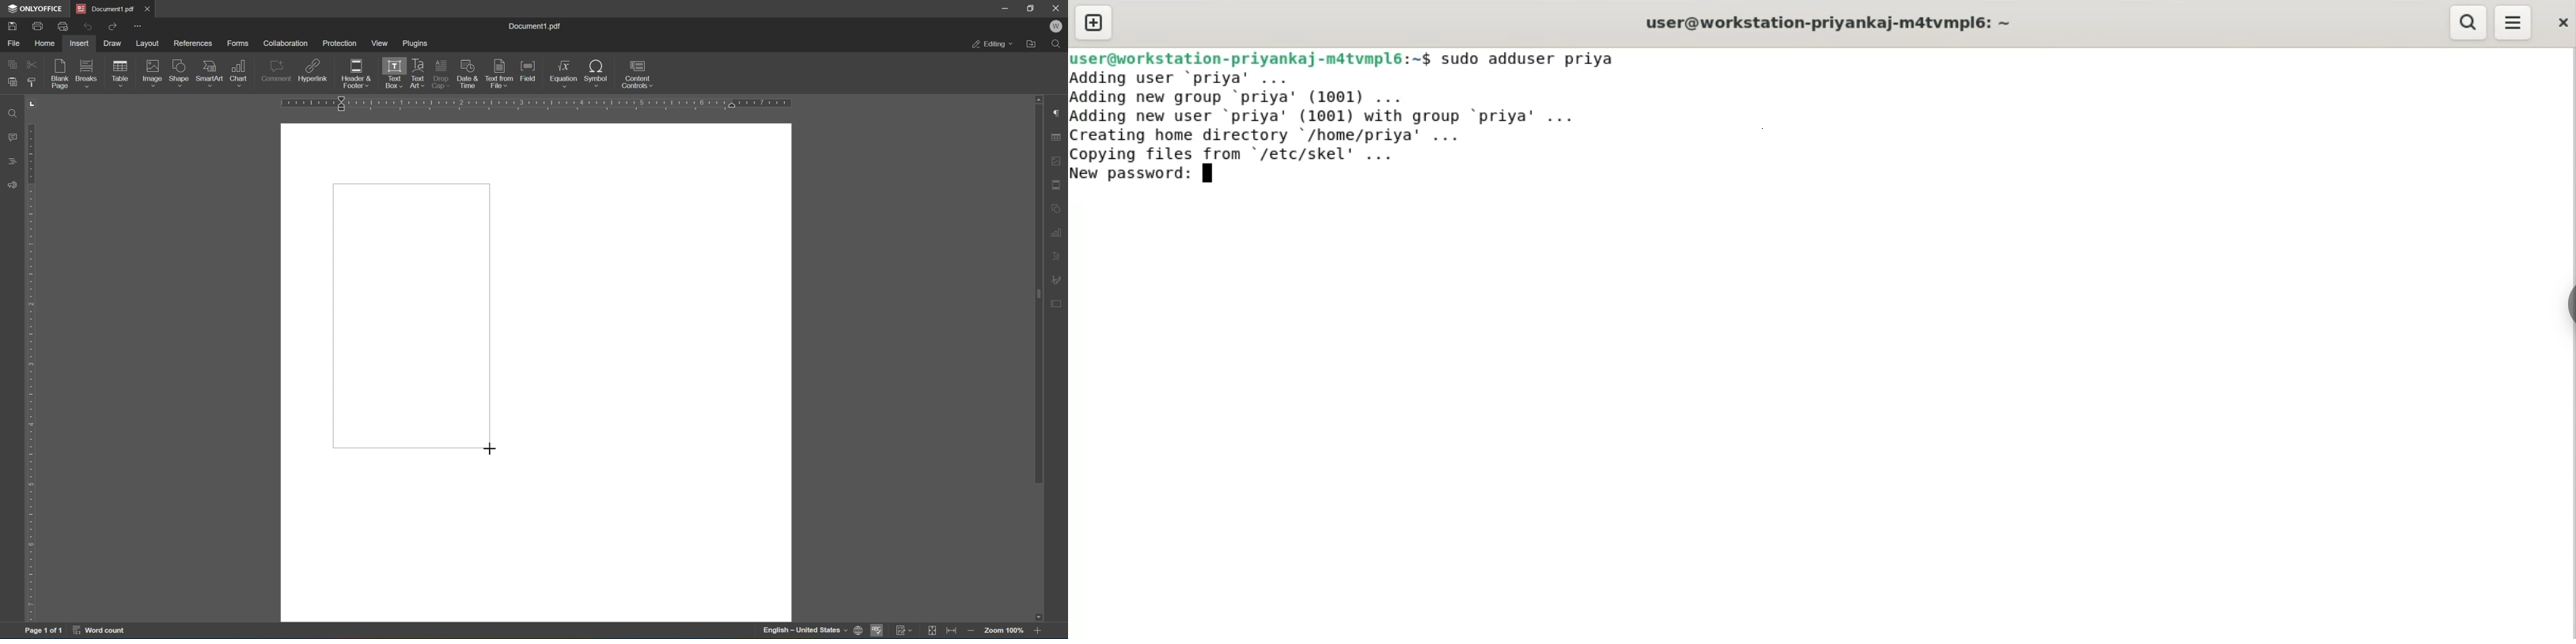 This screenshot has height=644, width=2576. What do you see at coordinates (501, 73) in the screenshot?
I see `text from file` at bounding box center [501, 73].